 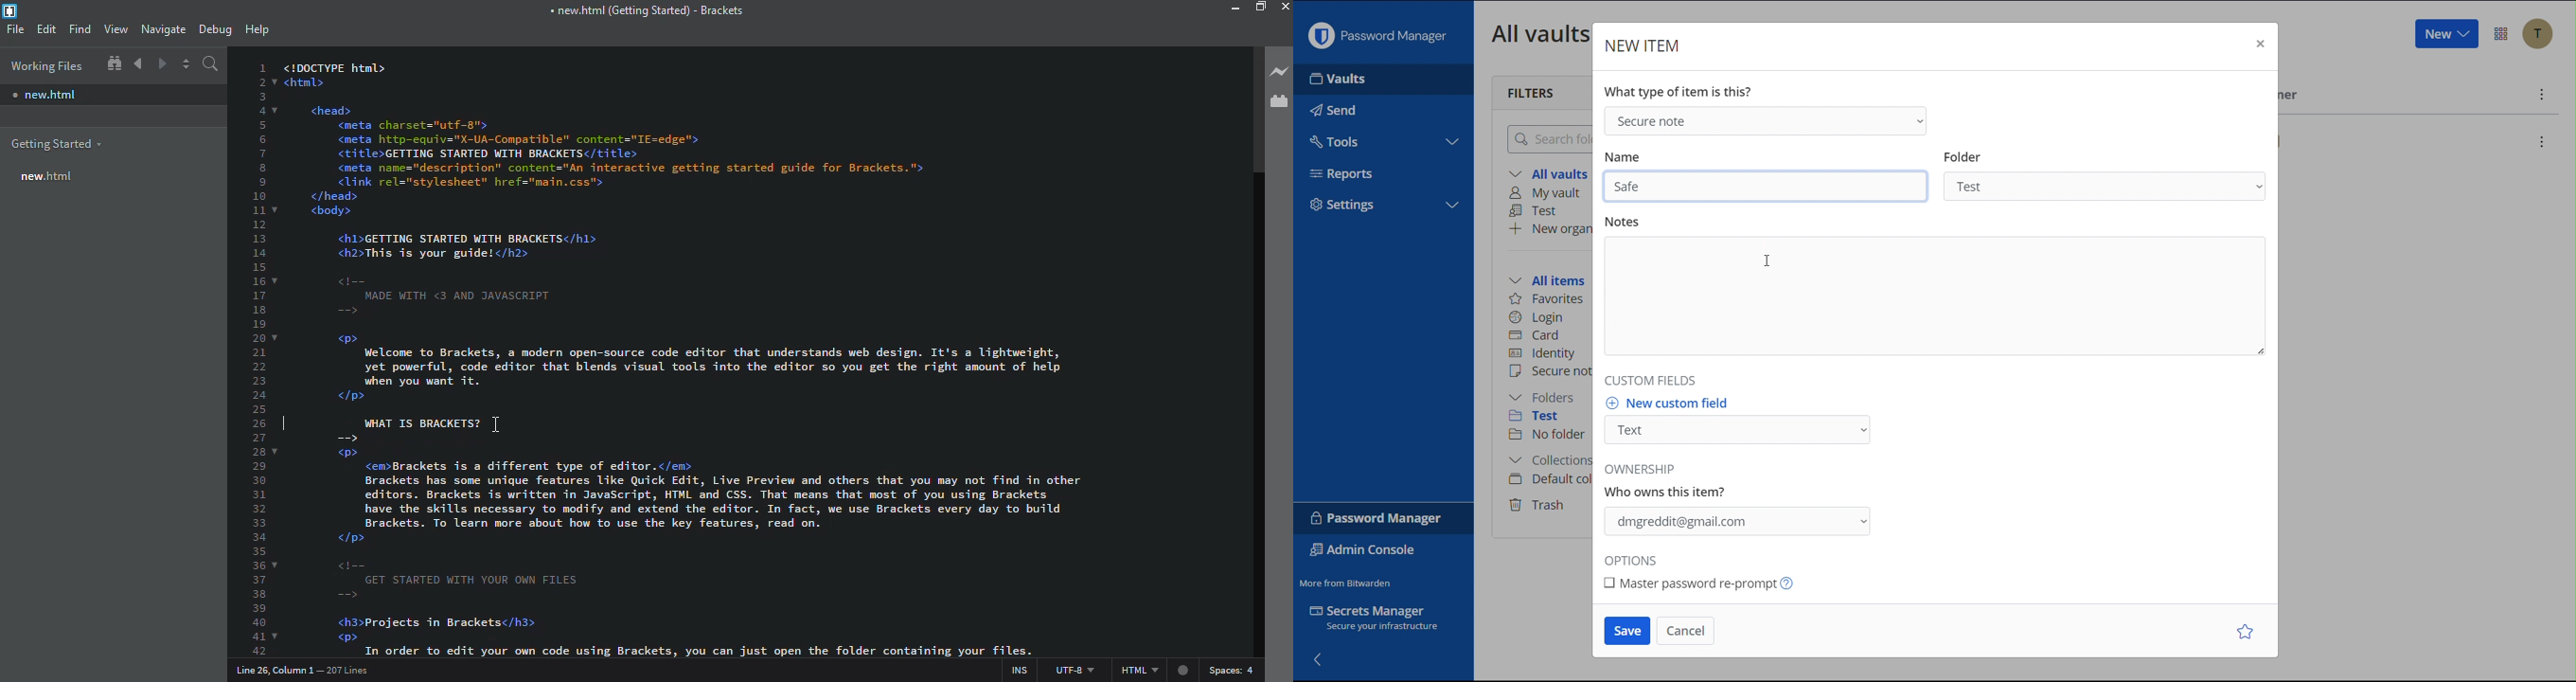 What do you see at coordinates (258, 30) in the screenshot?
I see `help` at bounding box center [258, 30].